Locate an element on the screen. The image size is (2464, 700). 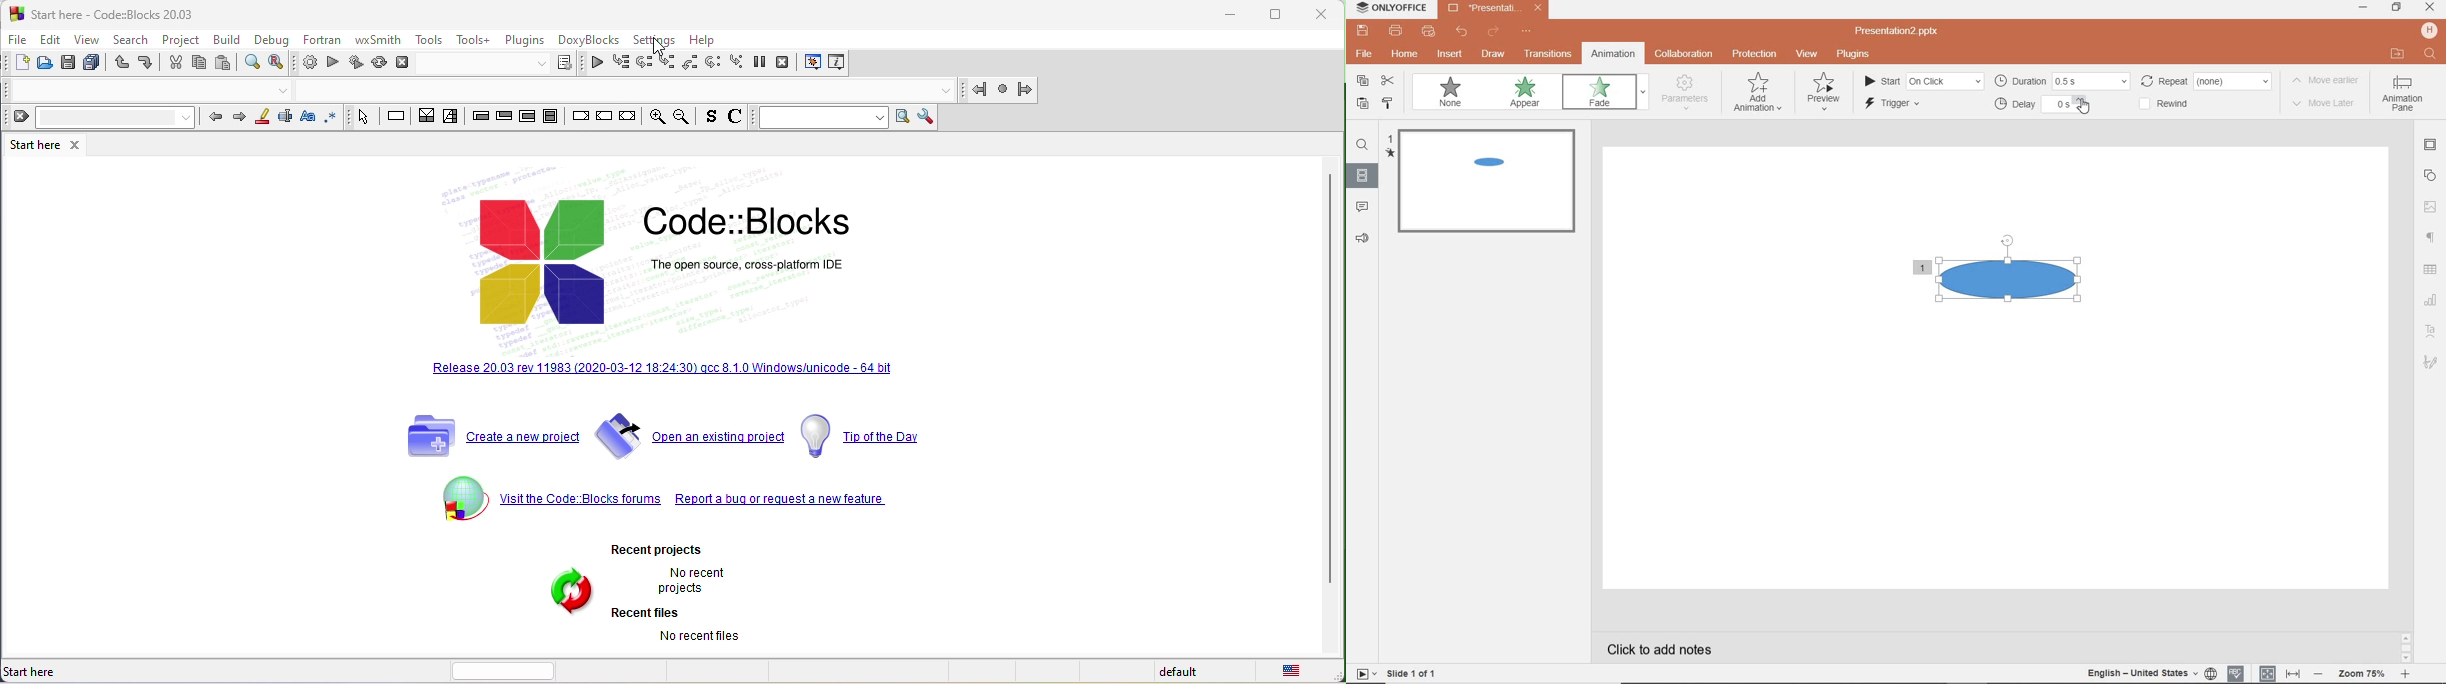
slide settings is located at coordinates (2430, 145).